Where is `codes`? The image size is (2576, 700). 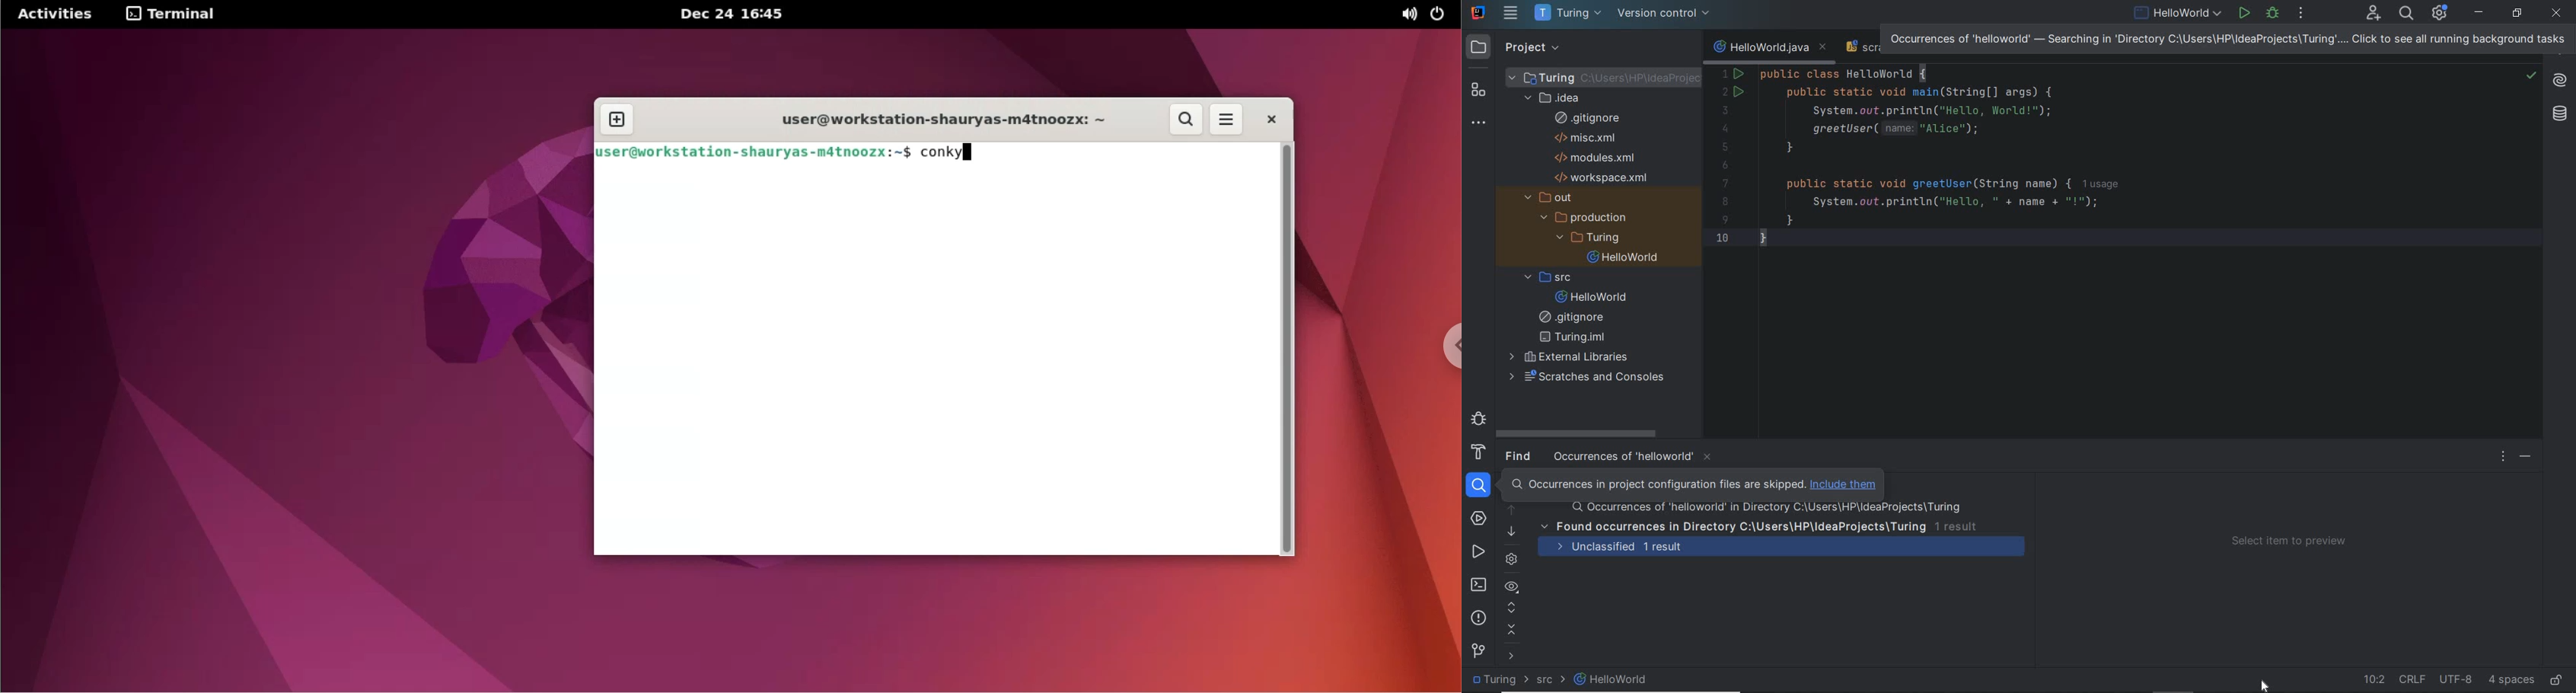 codes is located at coordinates (1942, 167).